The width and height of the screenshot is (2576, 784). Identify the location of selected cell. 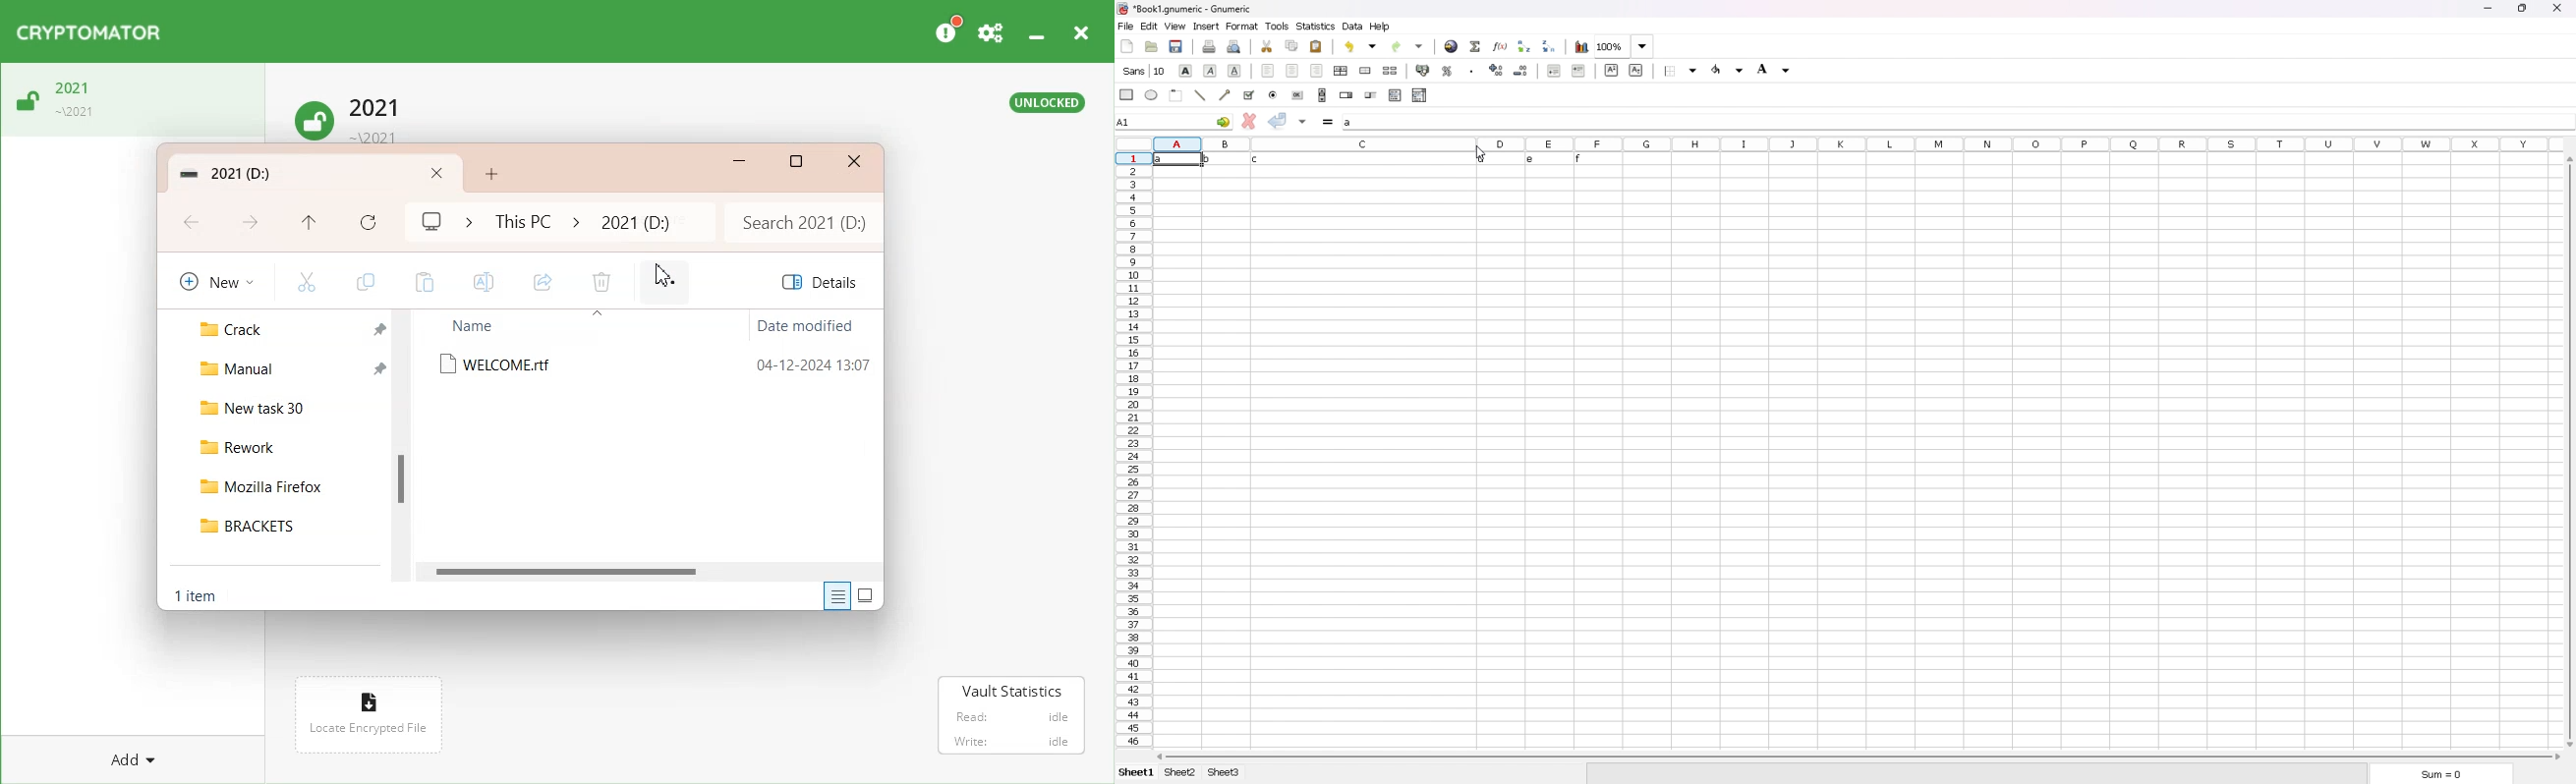
(1175, 120).